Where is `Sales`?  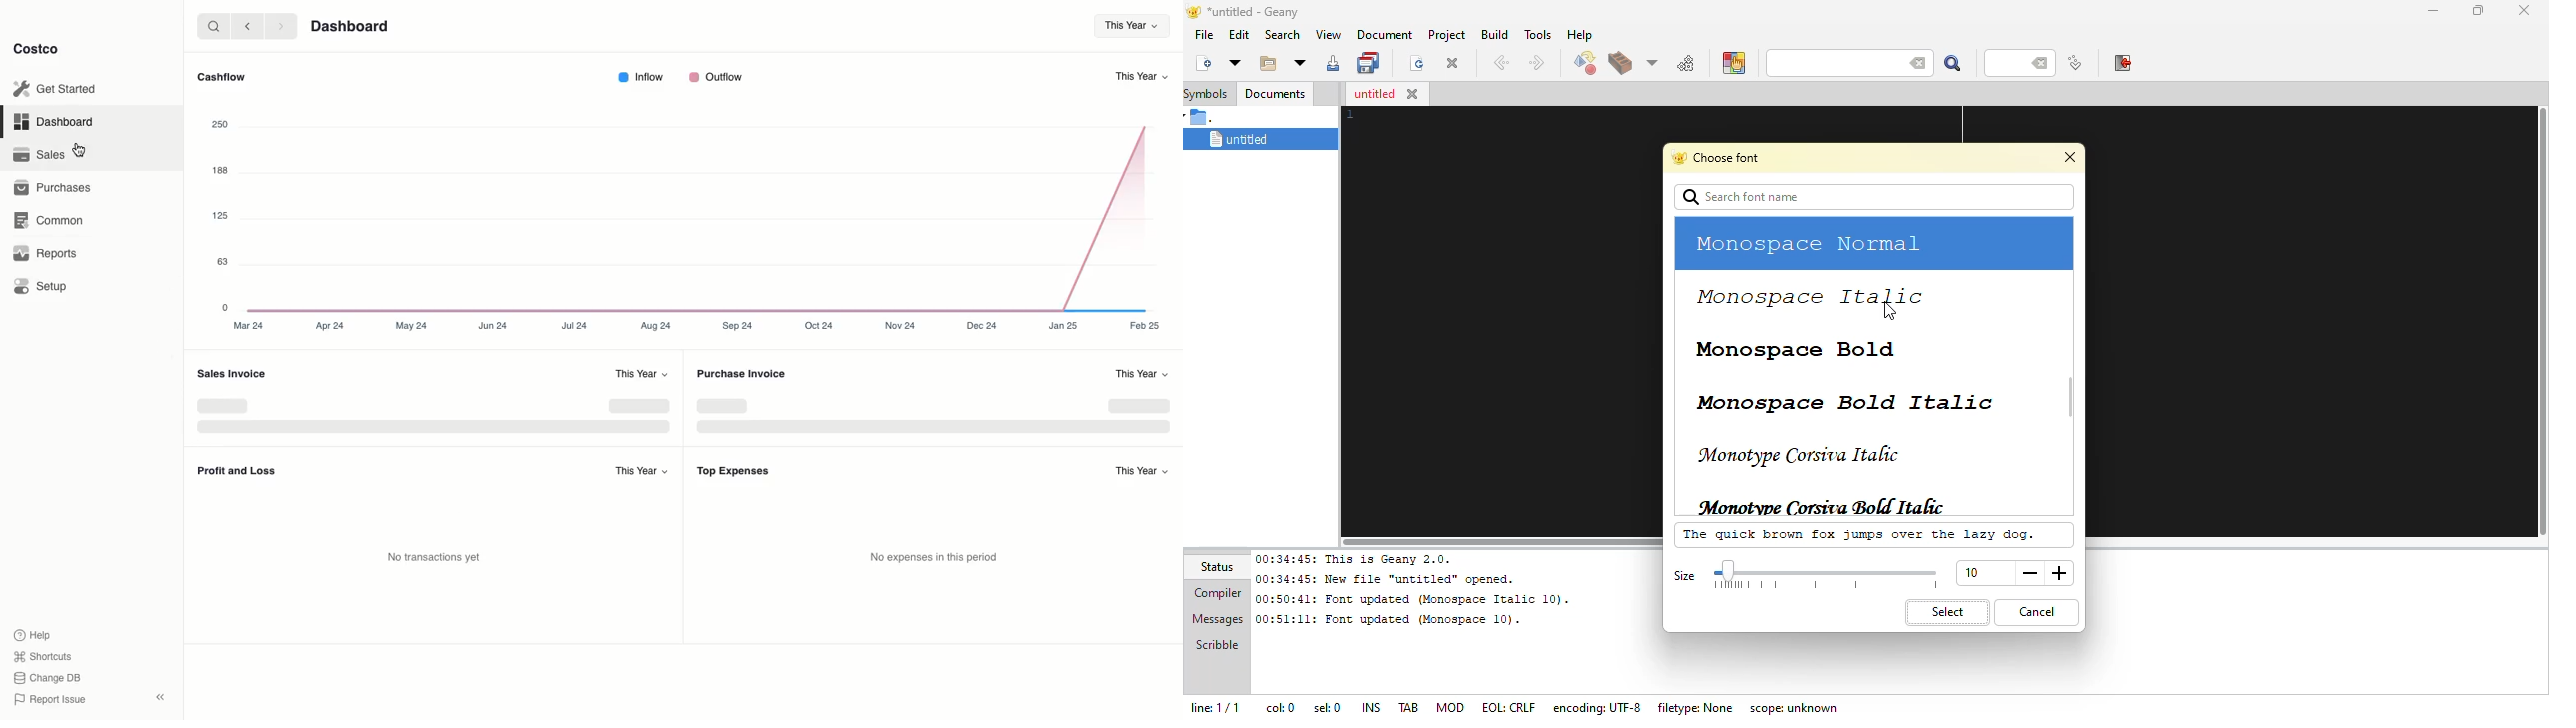 Sales is located at coordinates (38, 154).